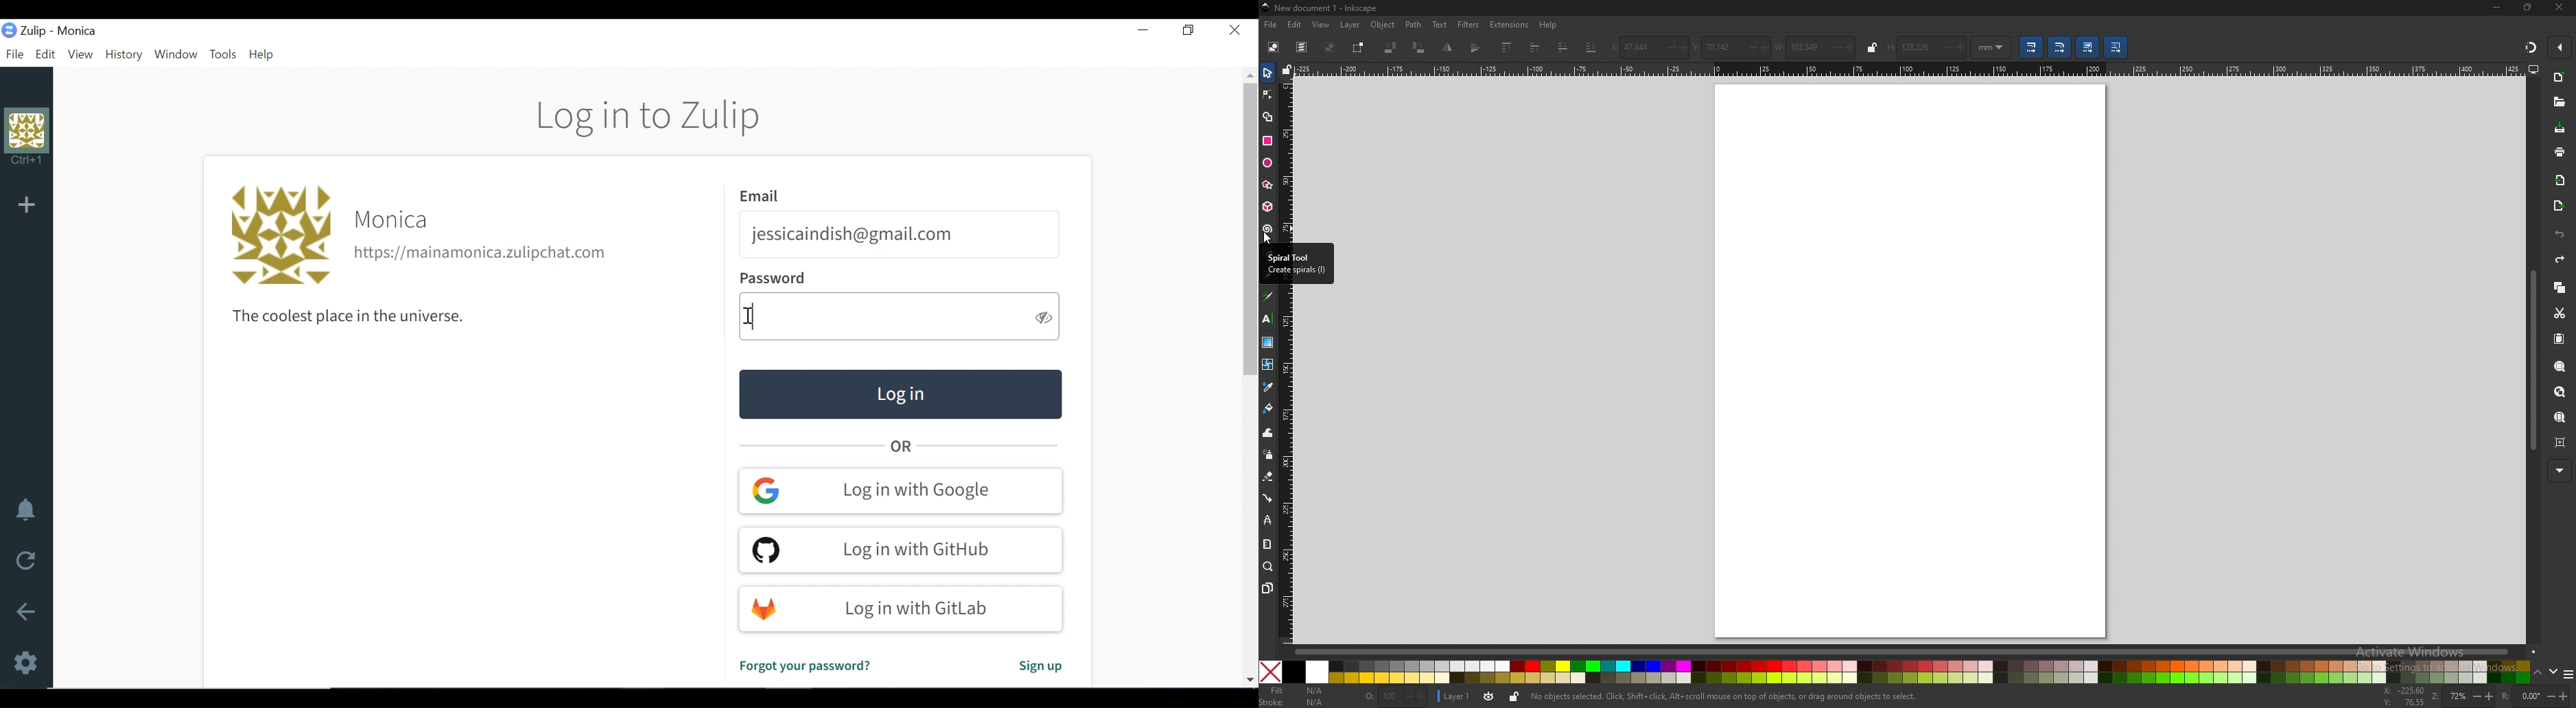  Describe the element at coordinates (1456, 696) in the screenshot. I see `layer 1` at that location.